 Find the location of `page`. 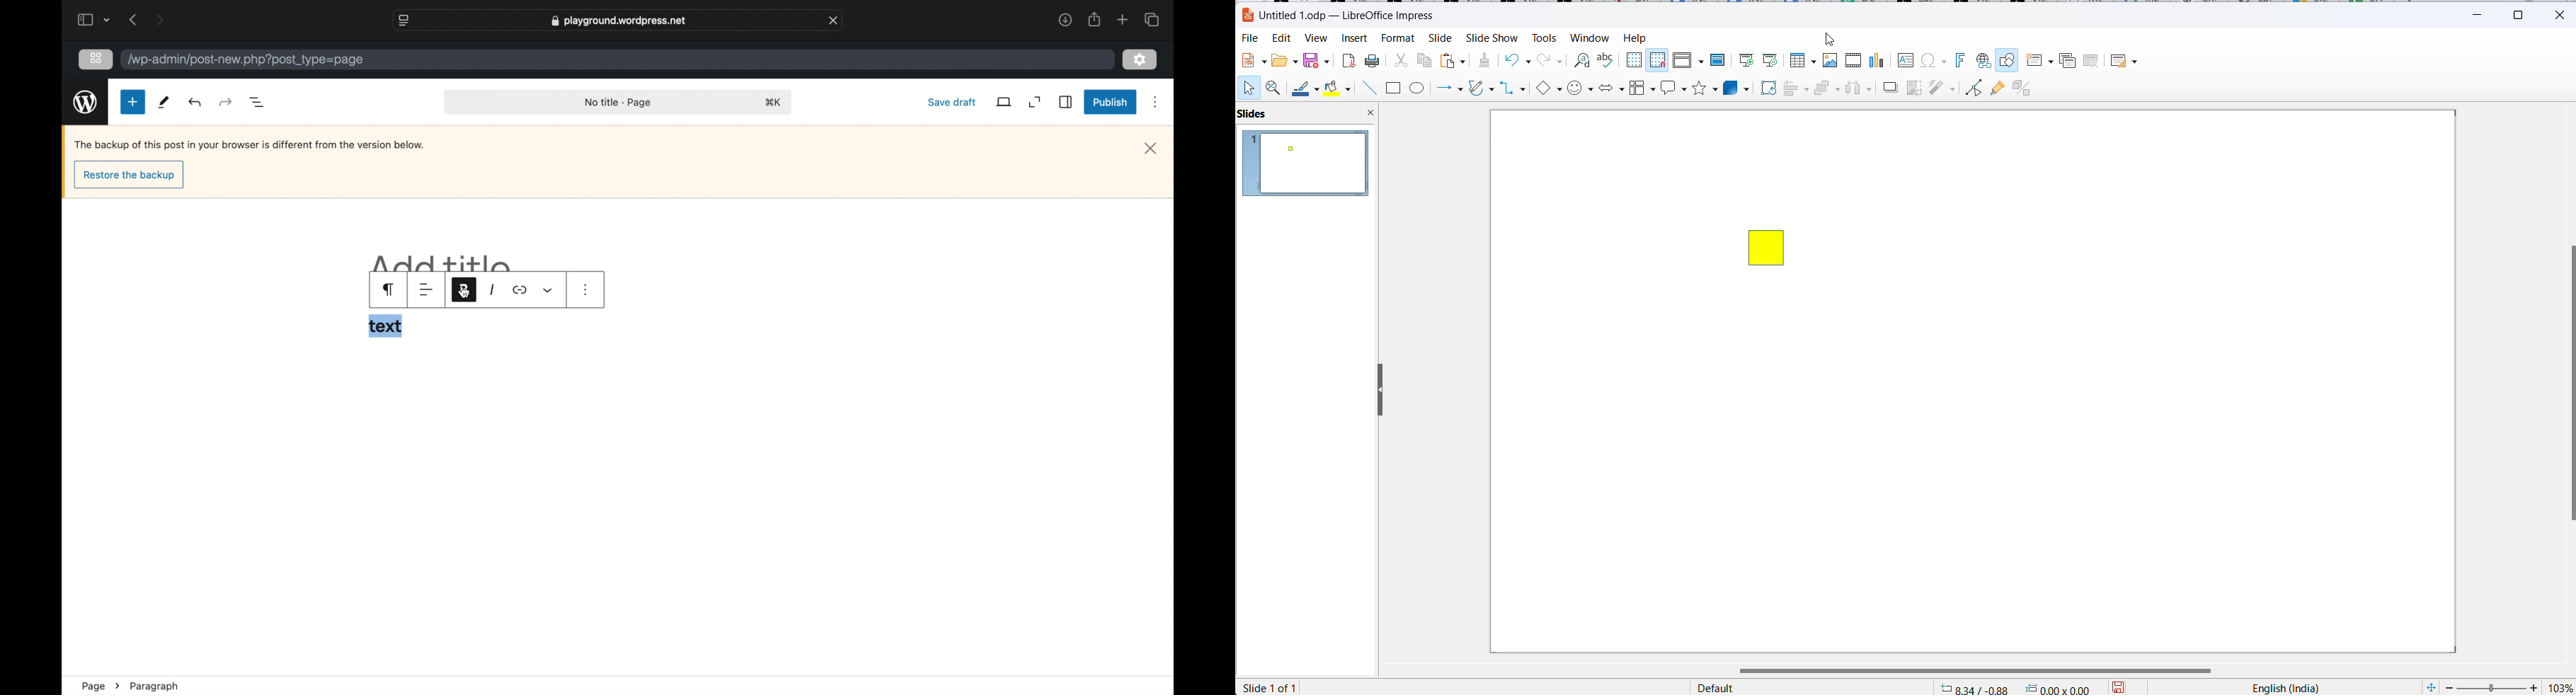

page is located at coordinates (93, 686).